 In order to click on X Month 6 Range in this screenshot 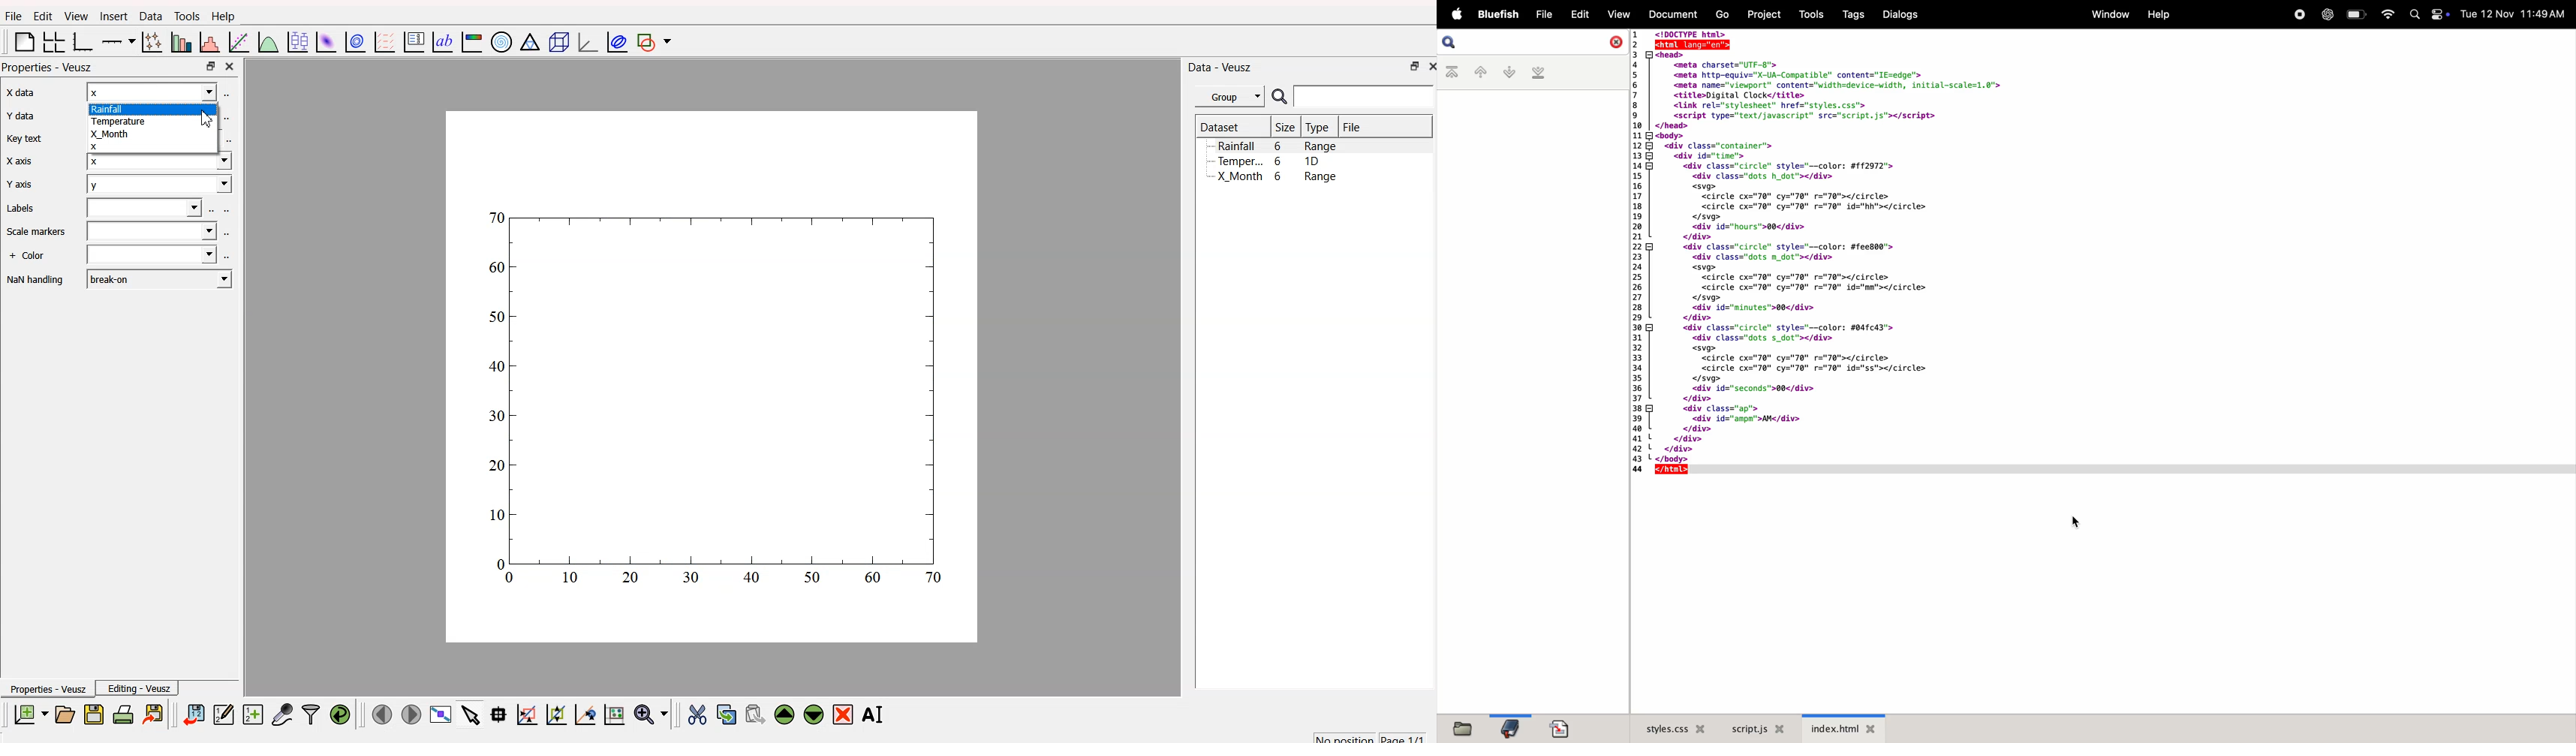, I will do `click(1277, 176)`.